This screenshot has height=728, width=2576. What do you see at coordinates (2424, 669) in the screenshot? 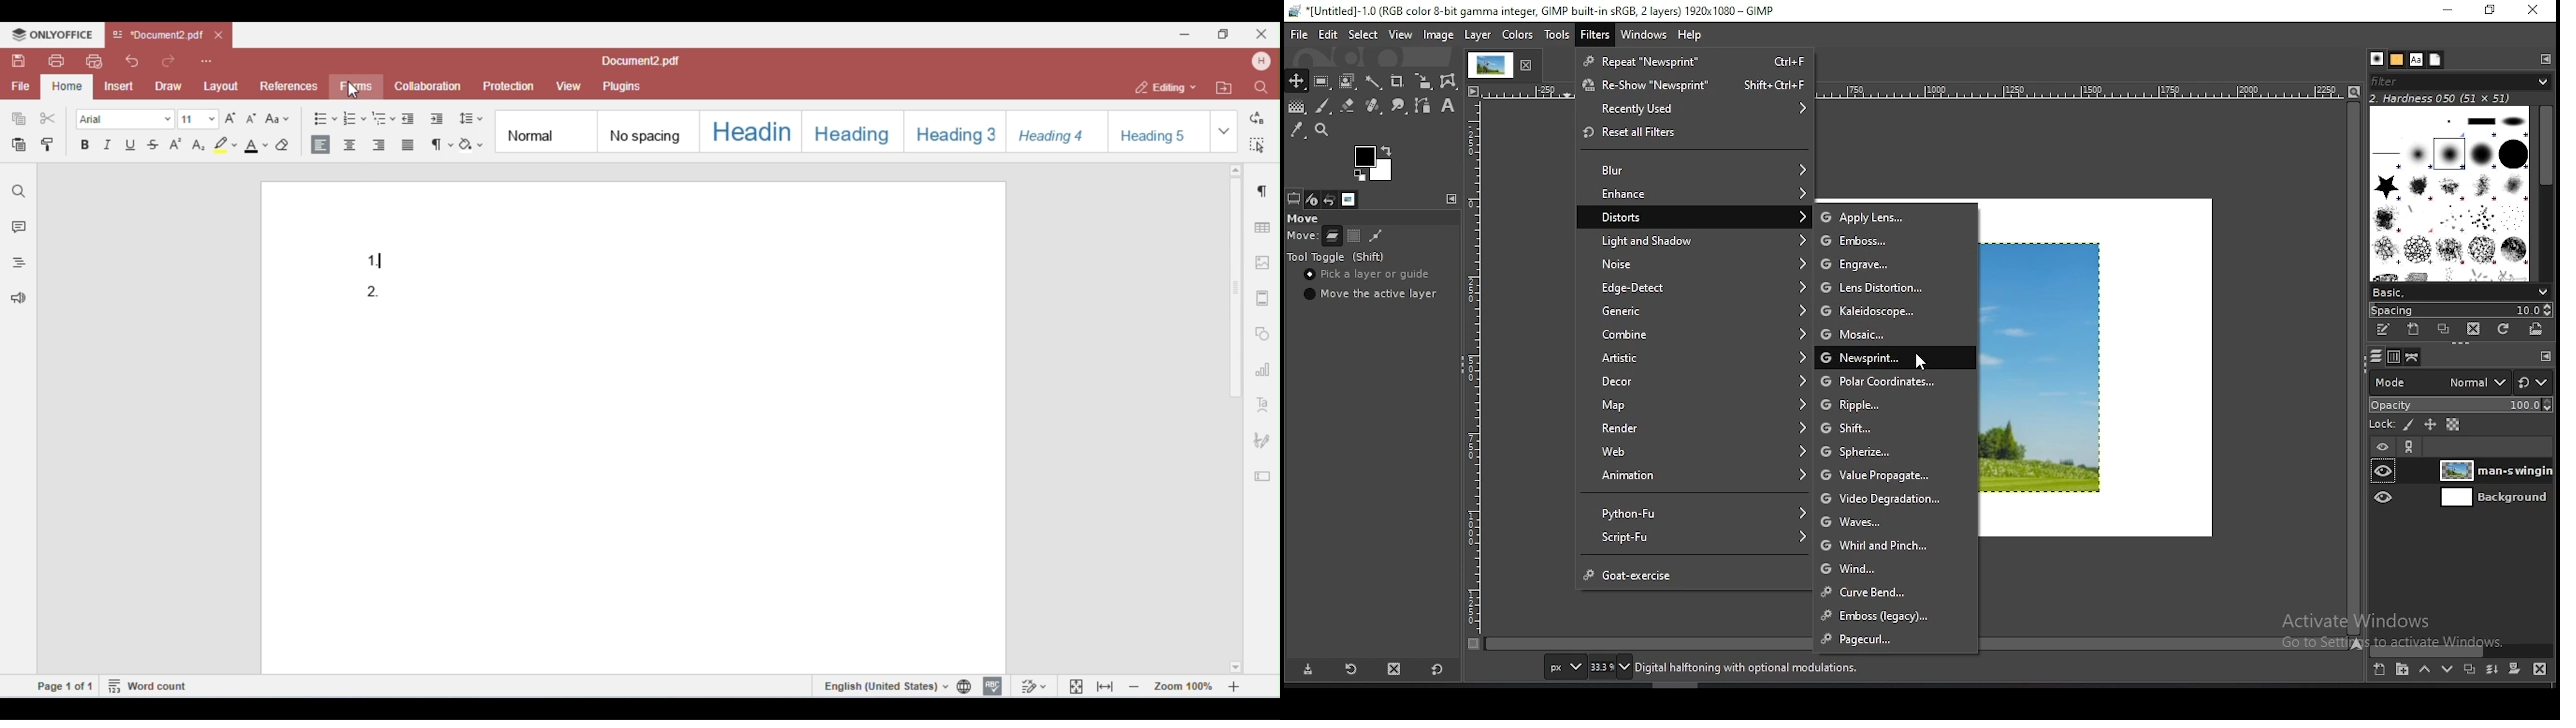
I see `move layer one step up` at bounding box center [2424, 669].